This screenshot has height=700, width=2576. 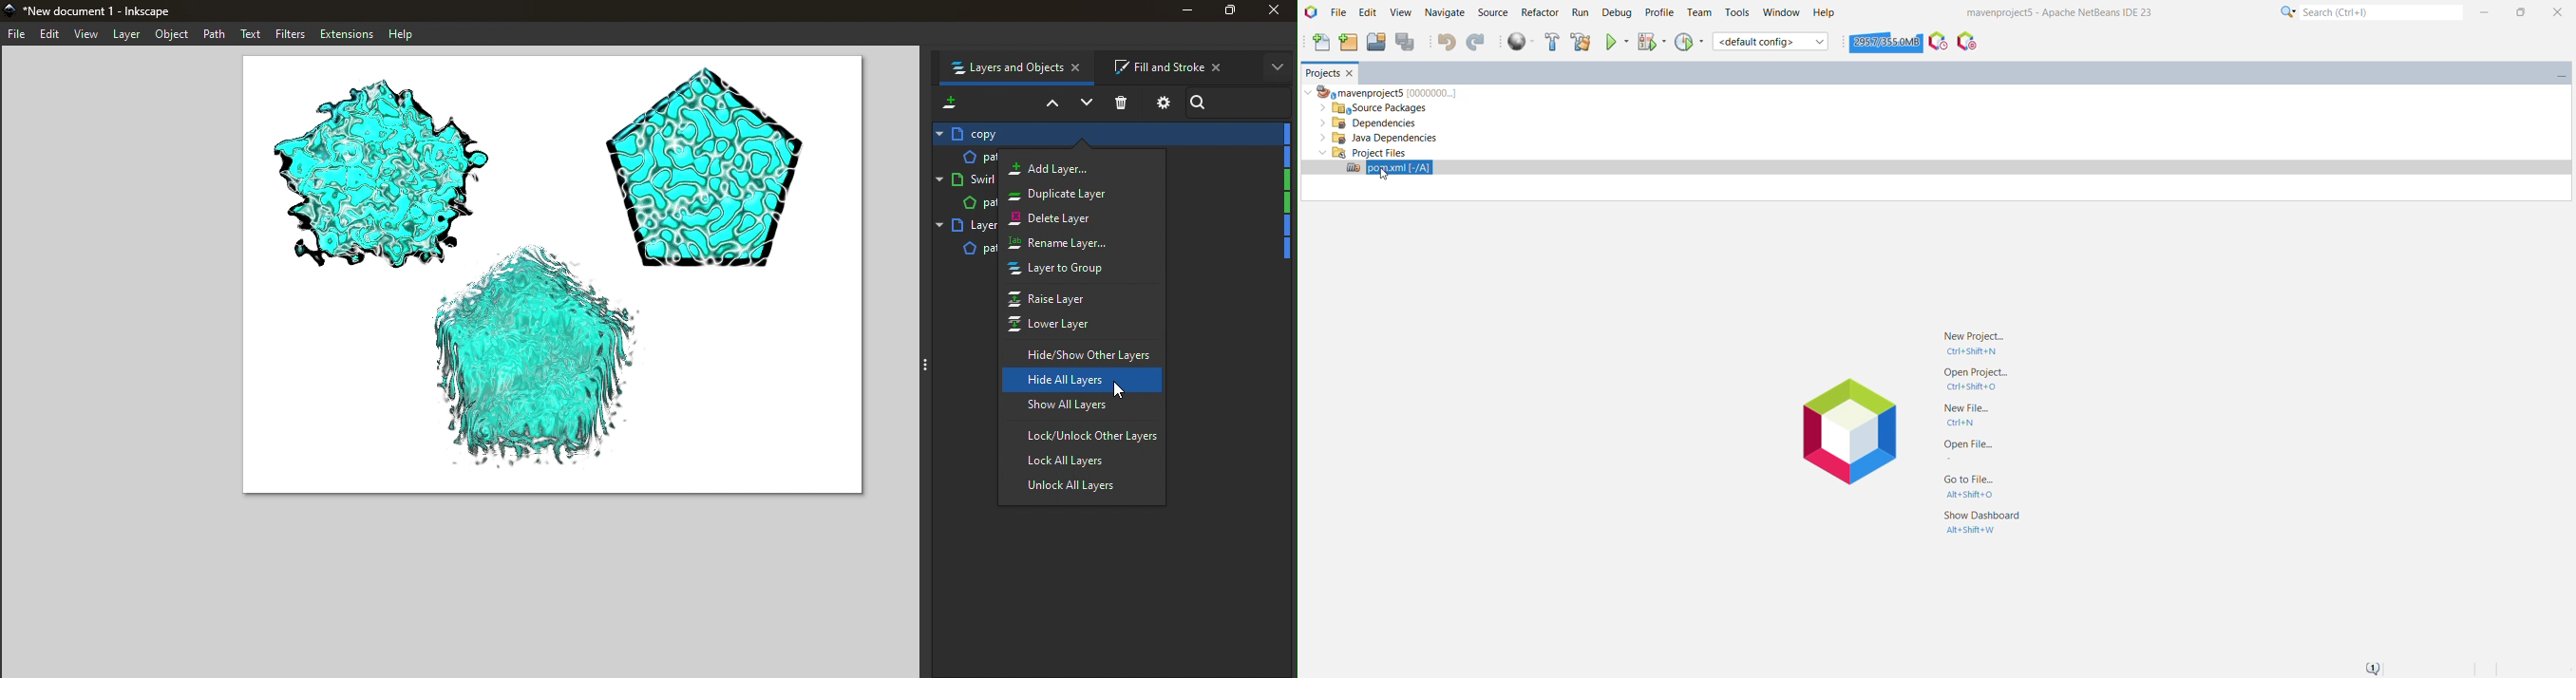 What do you see at coordinates (1184, 11) in the screenshot?
I see `Minimize` at bounding box center [1184, 11].